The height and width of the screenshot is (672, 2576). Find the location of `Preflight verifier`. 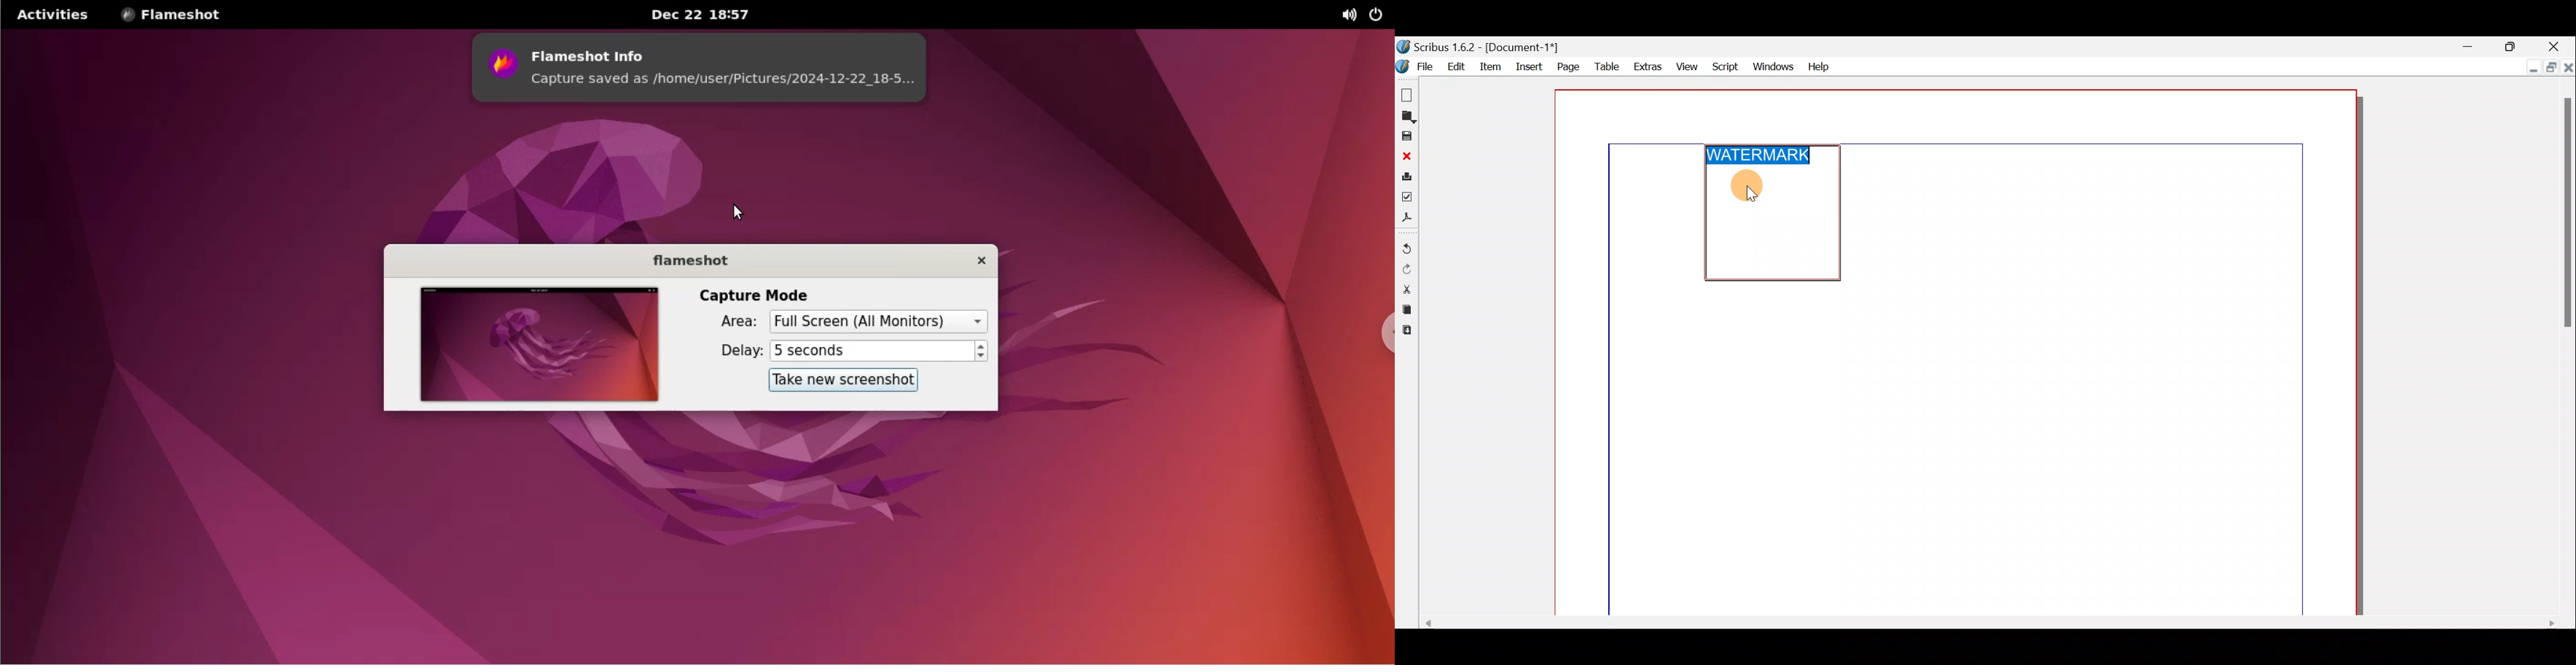

Preflight verifier is located at coordinates (1407, 200).